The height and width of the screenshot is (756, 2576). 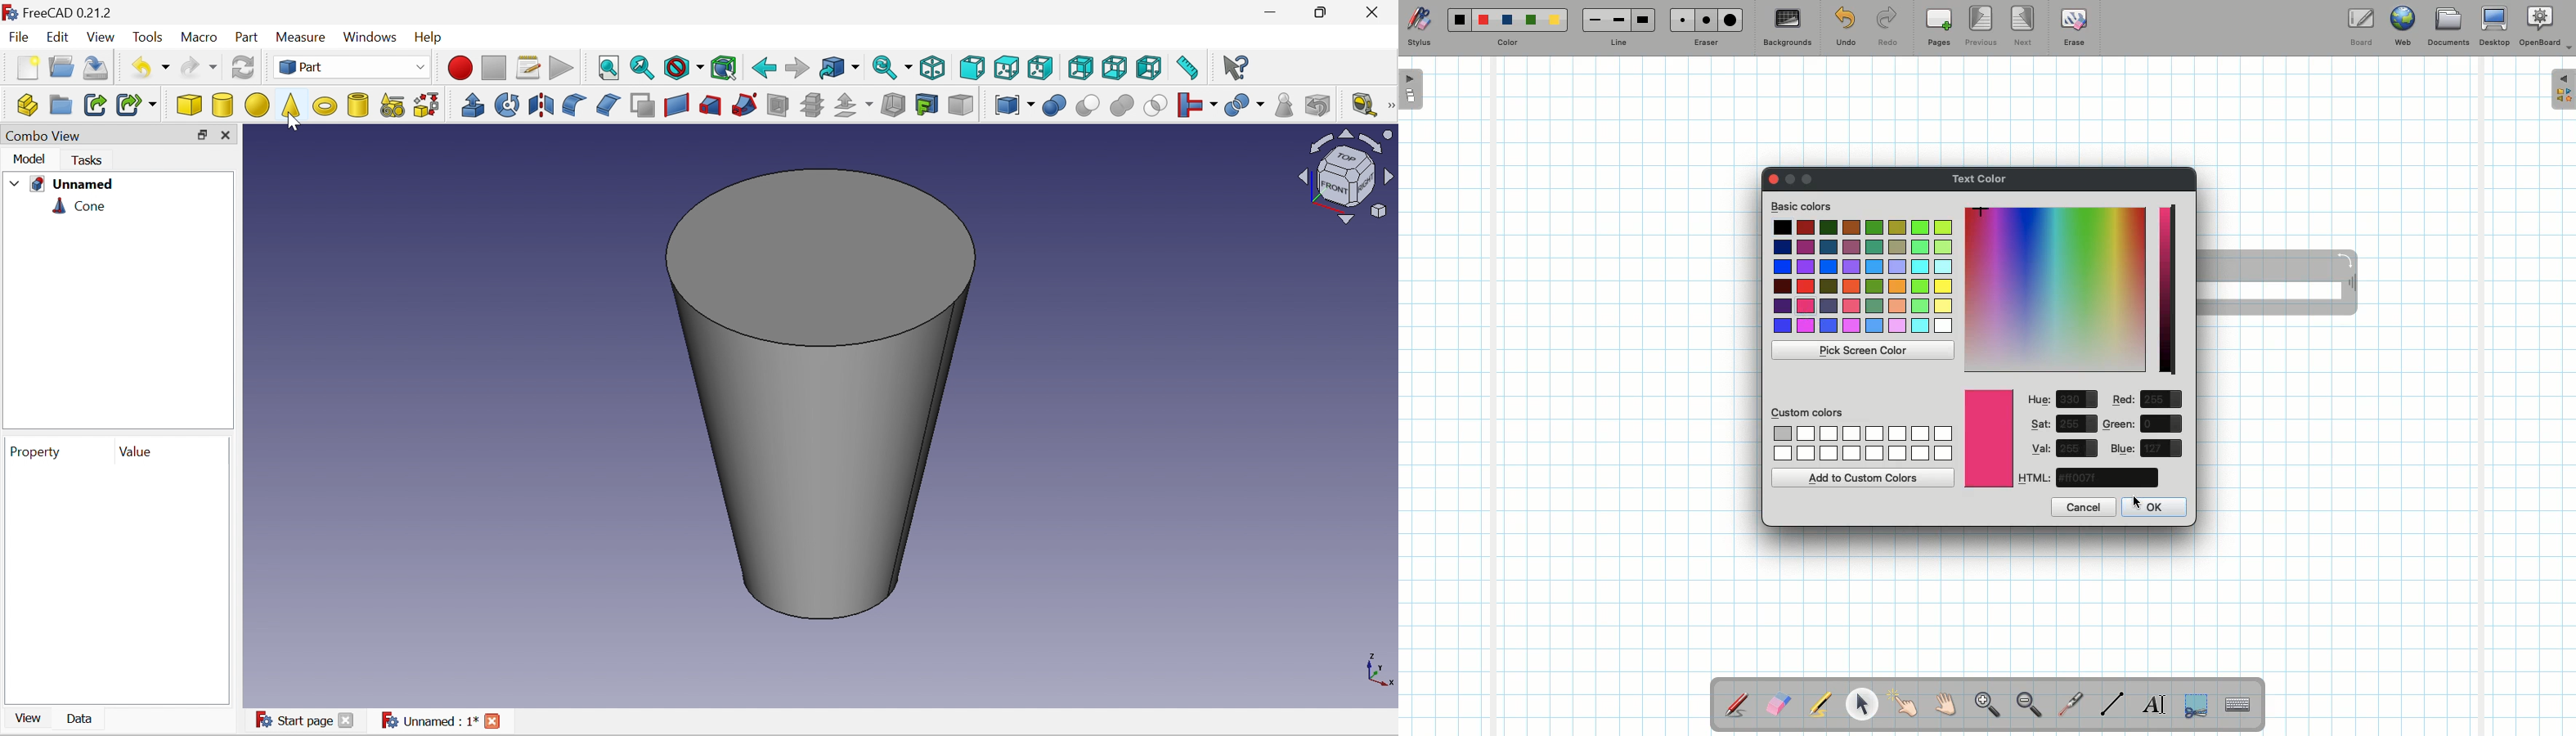 I want to click on x, y axis, so click(x=1381, y=668).